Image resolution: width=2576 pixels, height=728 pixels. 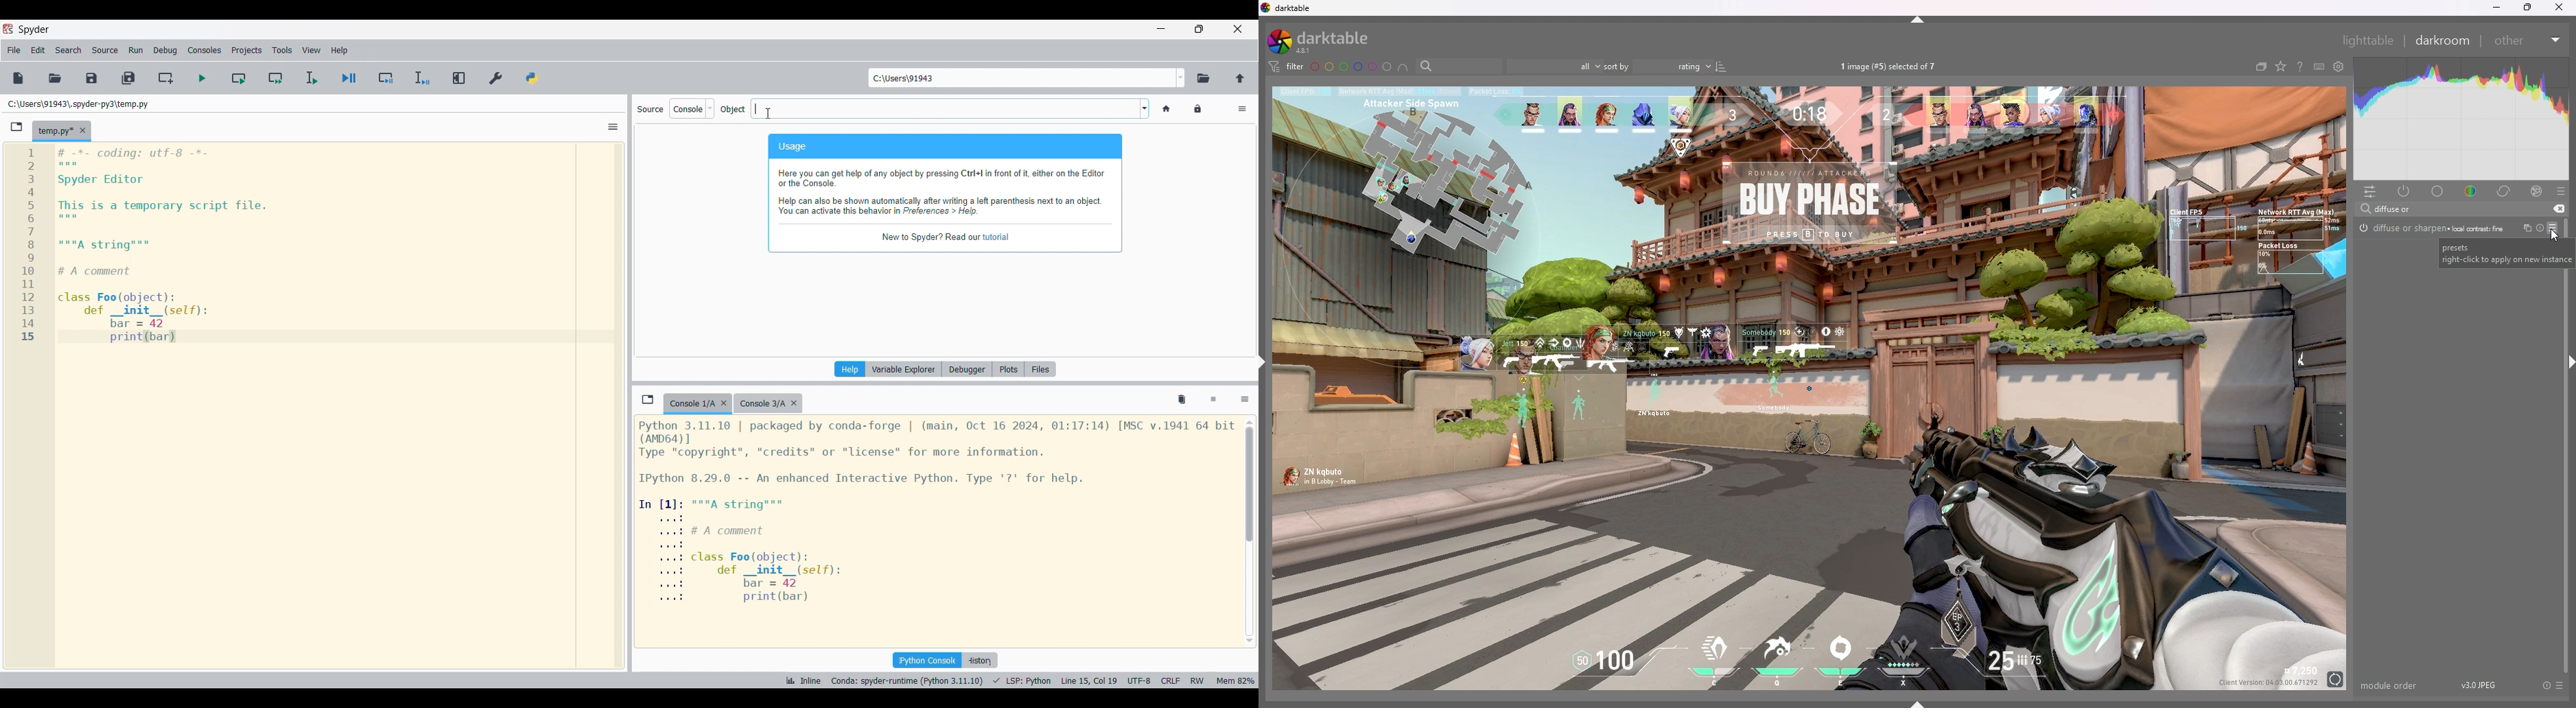 What do you see at coordinates (2404, 191) in the screenshot?
I see `show active modules` at bounding box center [2404, 191].